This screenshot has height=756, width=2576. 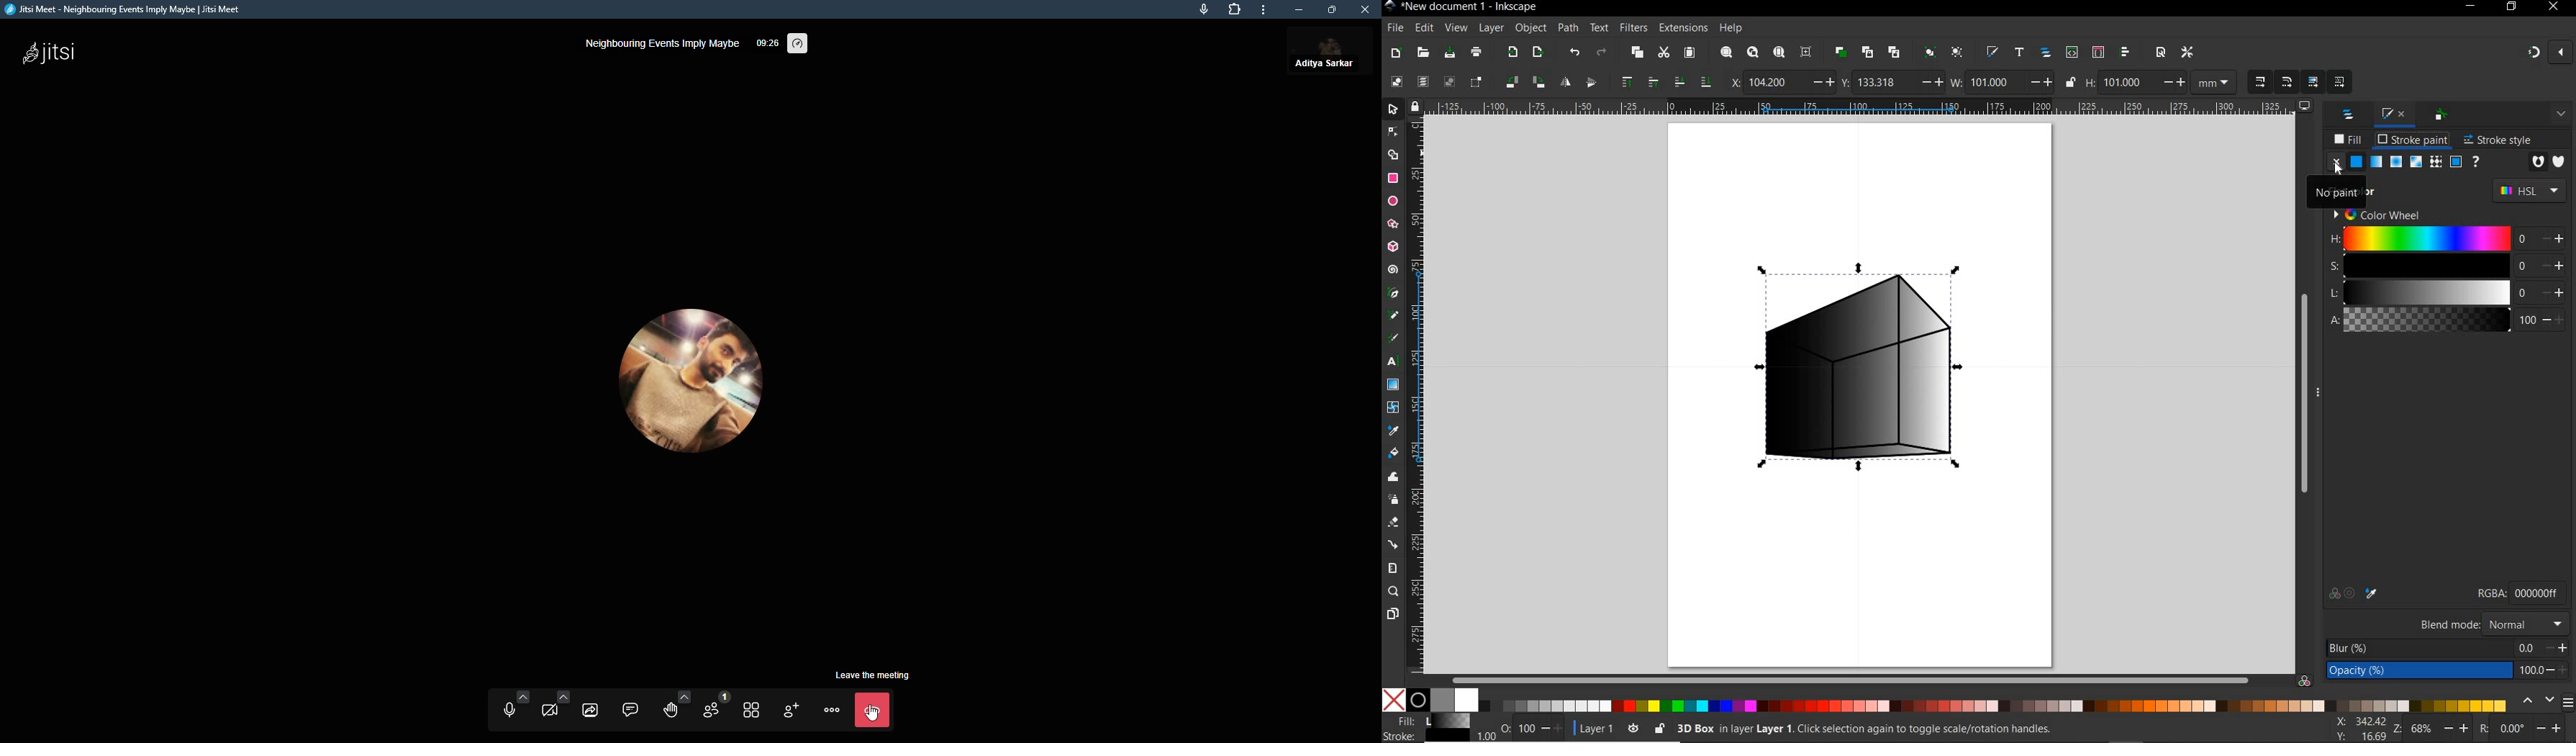 I want to click on 0, so click(x=2525, y=292).